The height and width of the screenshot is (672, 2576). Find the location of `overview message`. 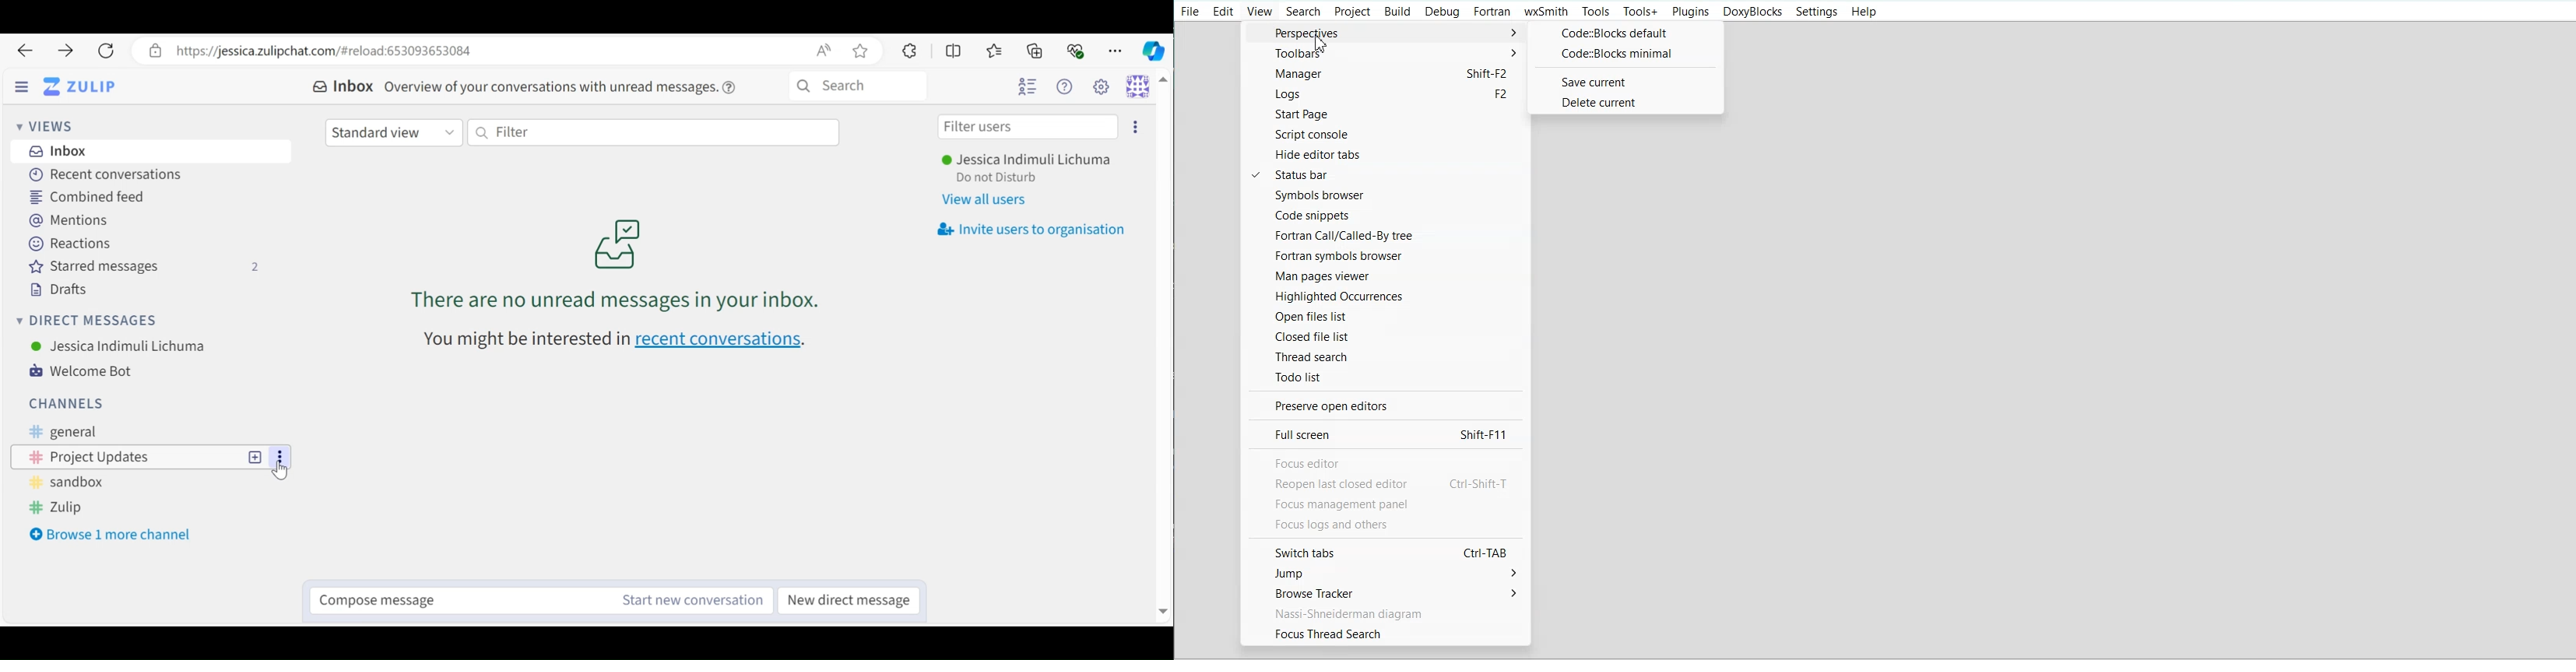

overview message is located at coordinates (562, 86).